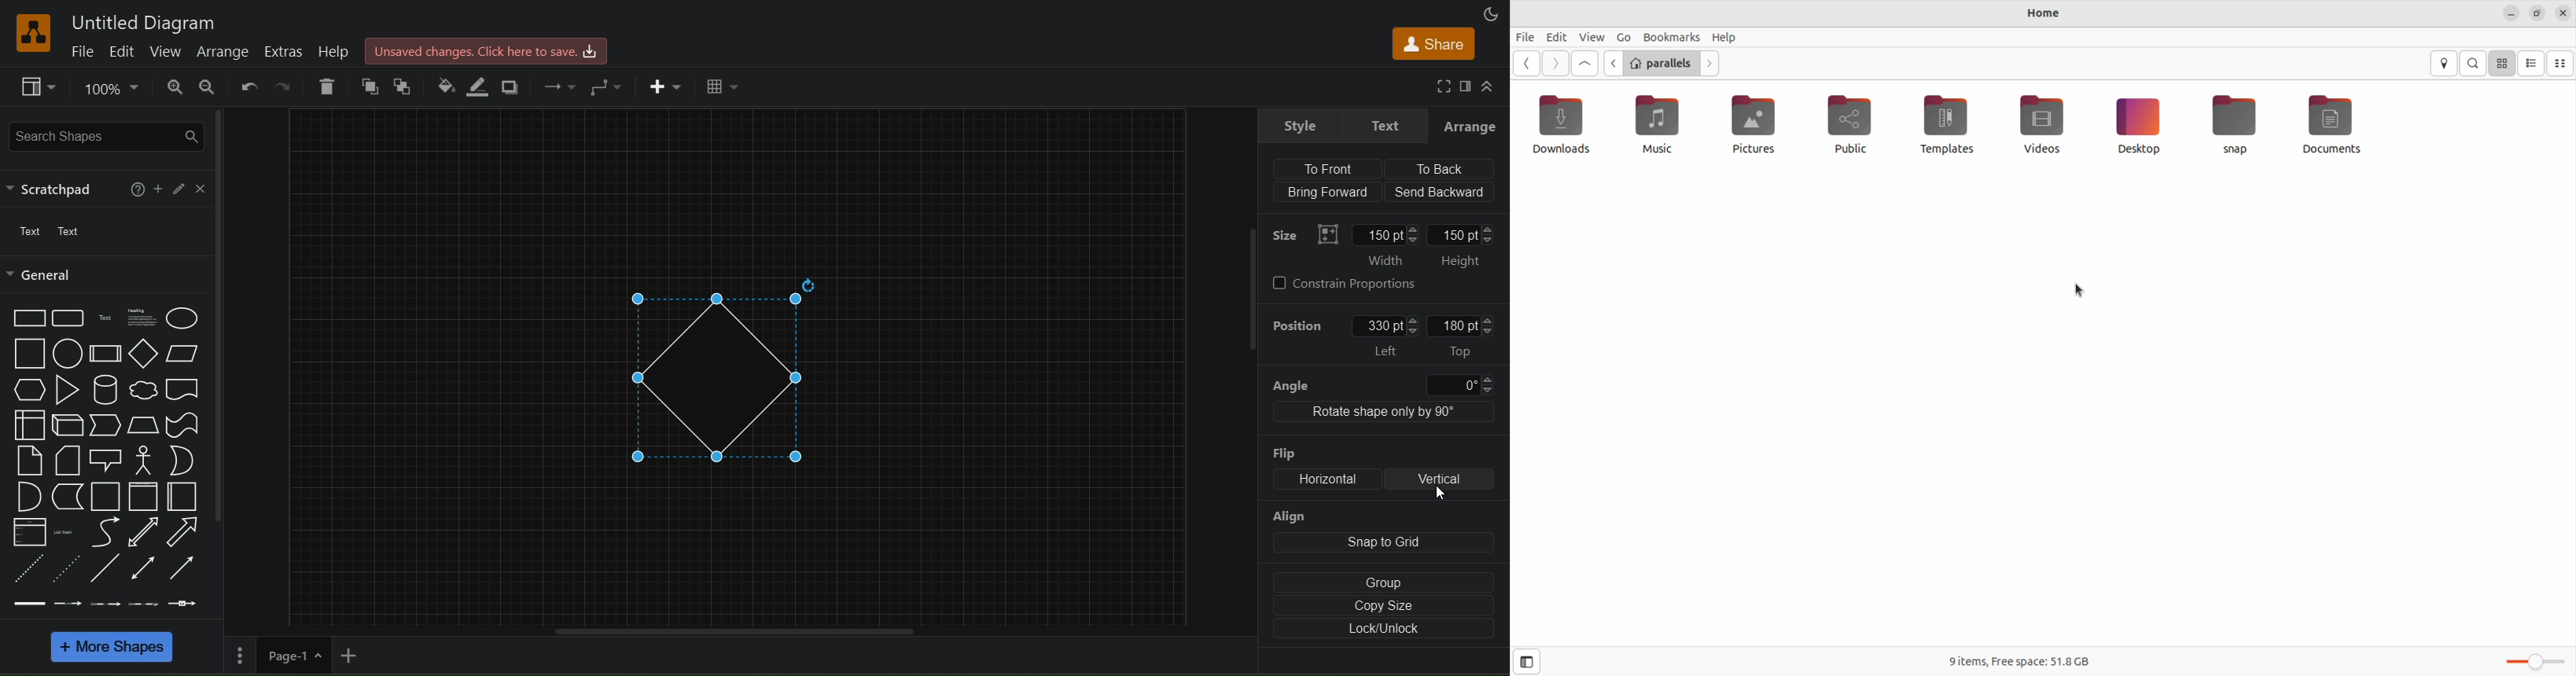  I want to click on arrow, so click(186, 532).